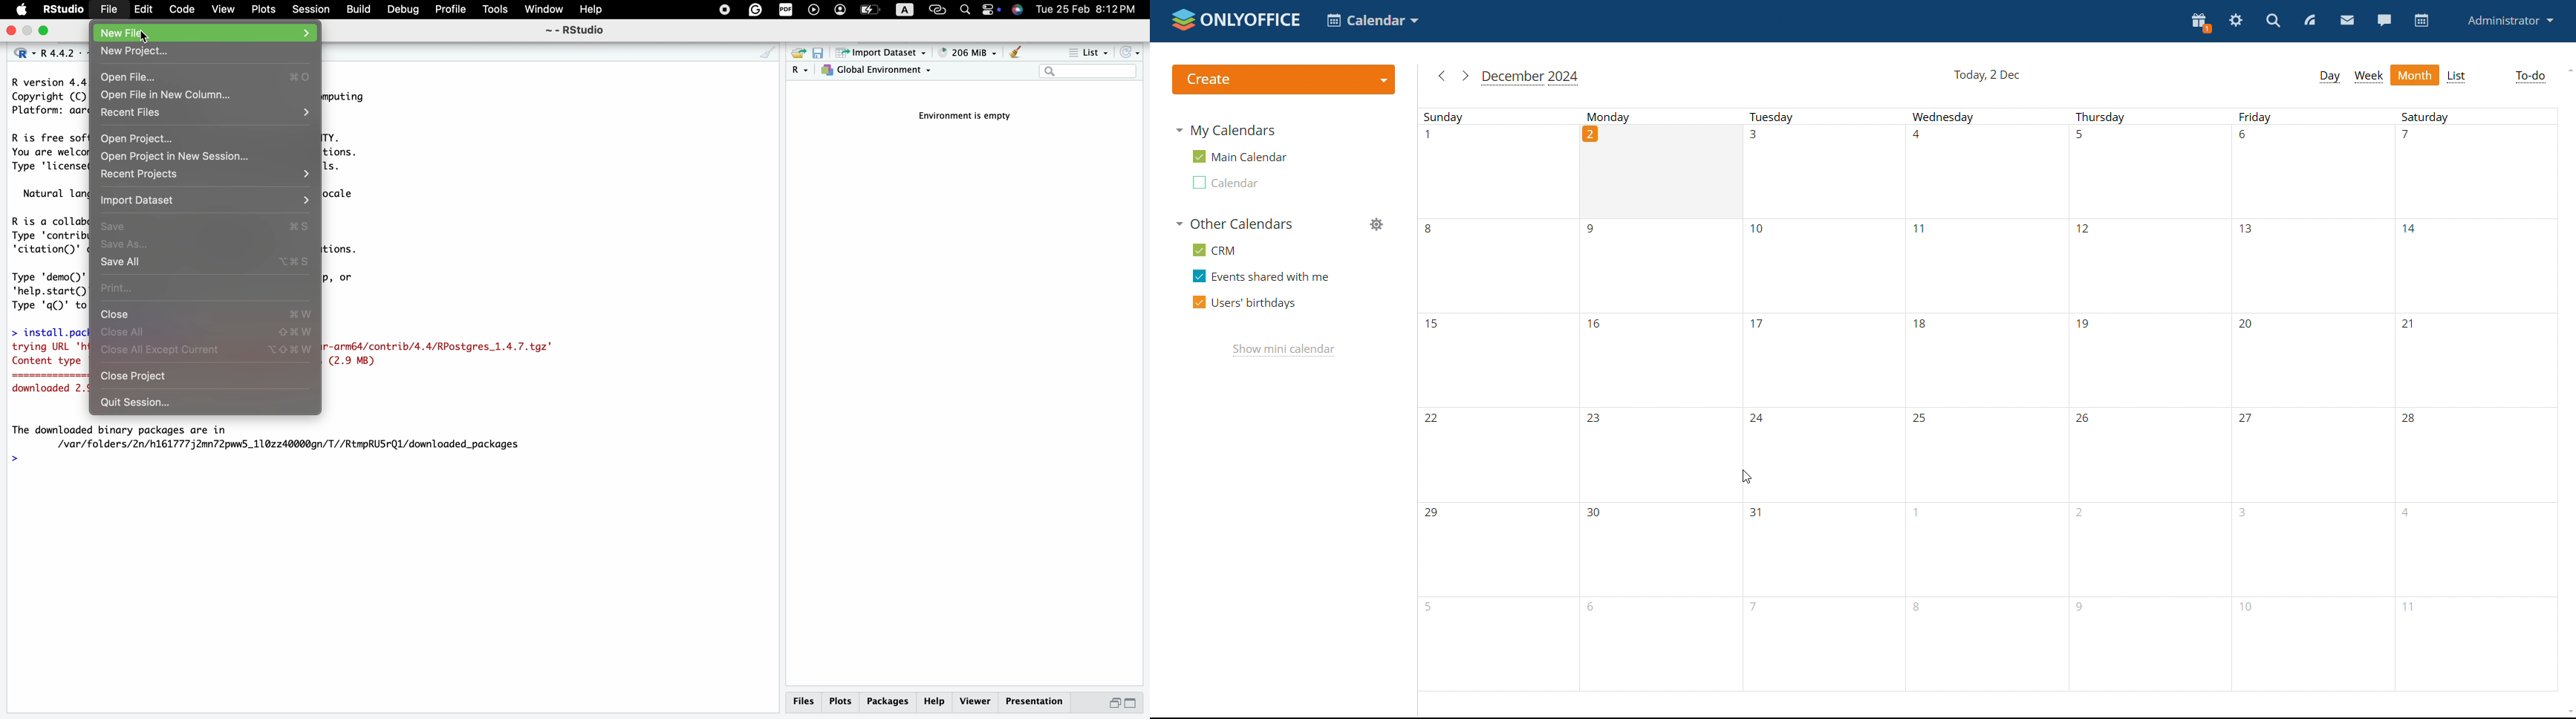 This screenshot has width=2576, height=728. I want to click on typing cursor, so click(30, 459).